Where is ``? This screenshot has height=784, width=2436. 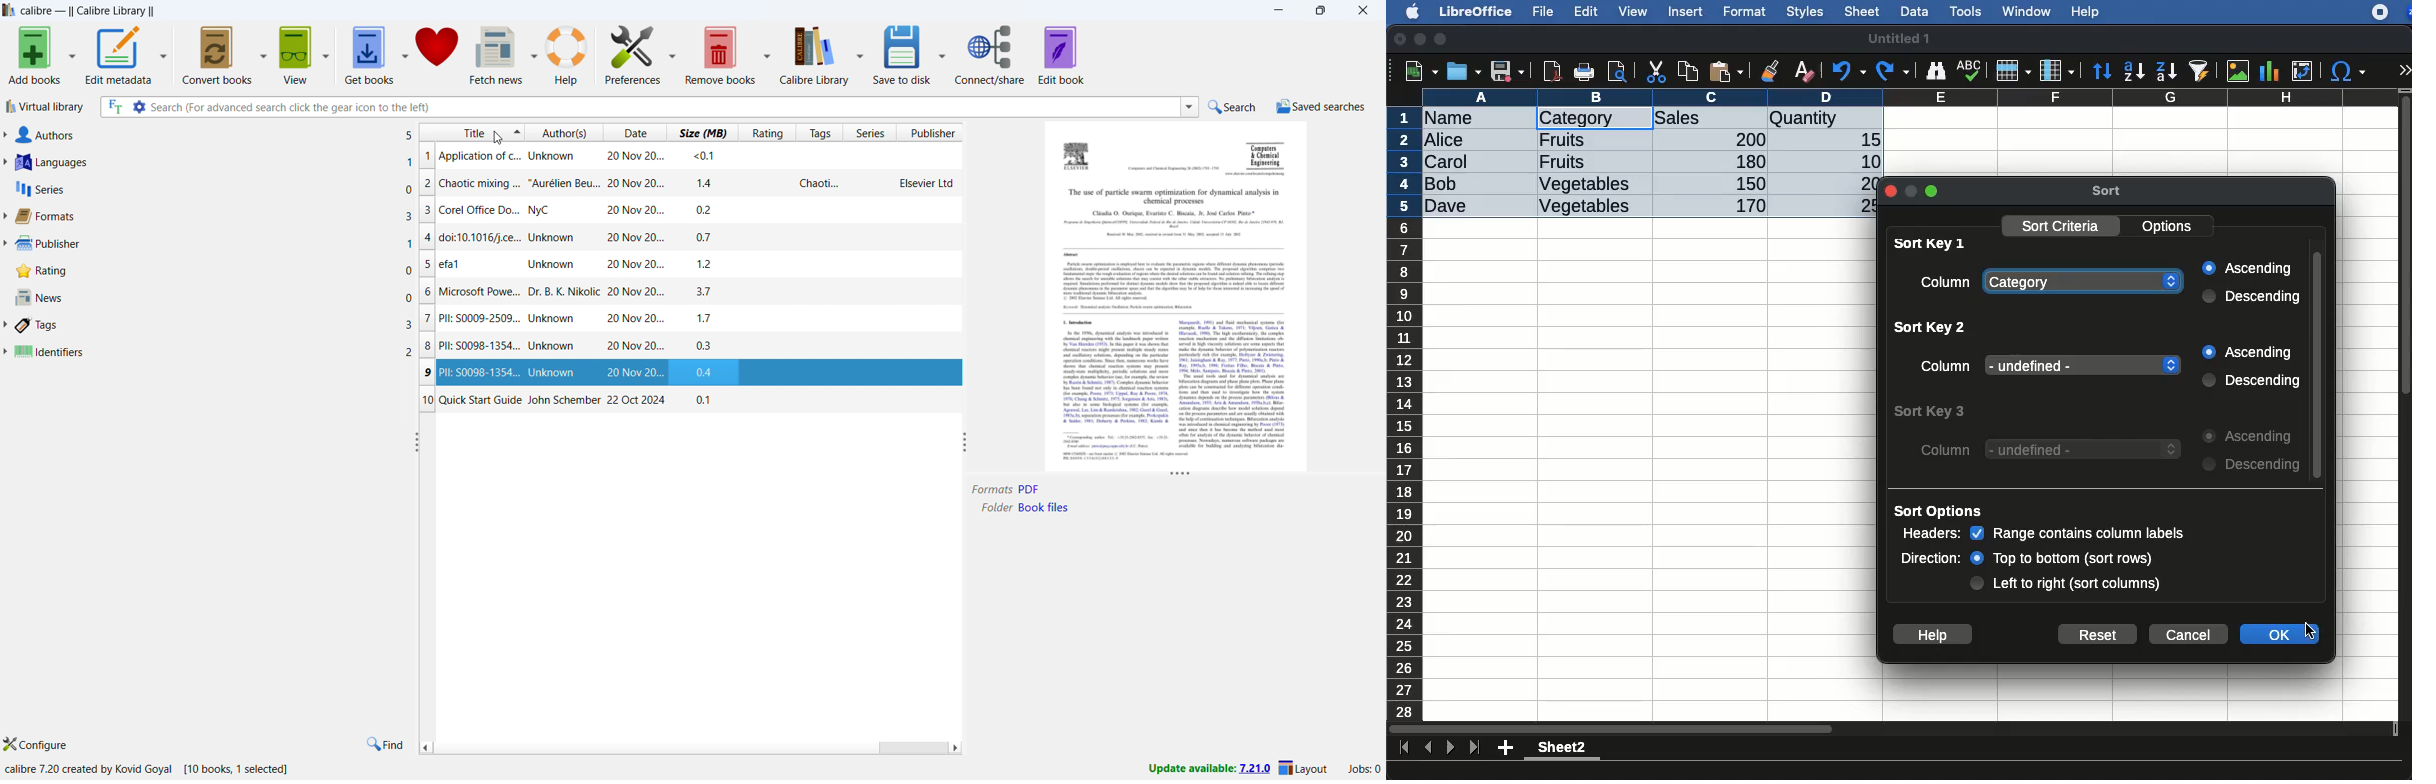
 is located at coordinates (1259, 175).